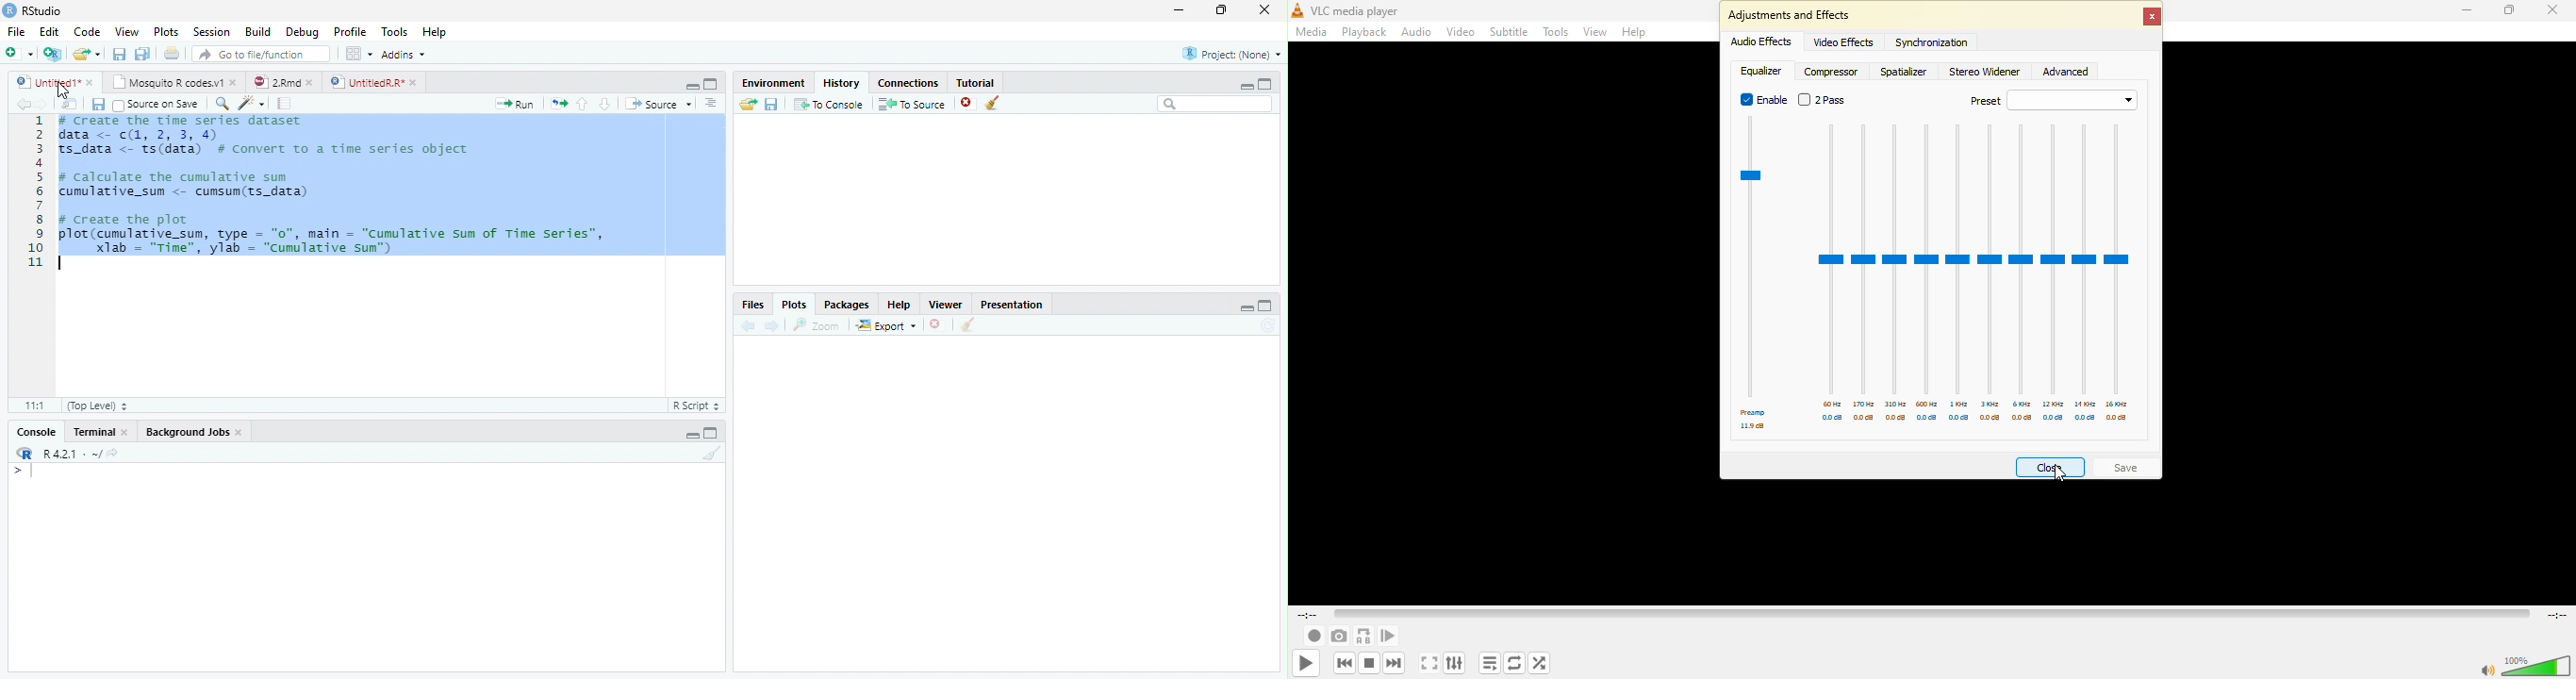  What do you see at coordinates (1178, 11) in the screenshot?
I see `minimize` at bounding box center [1178, 11].